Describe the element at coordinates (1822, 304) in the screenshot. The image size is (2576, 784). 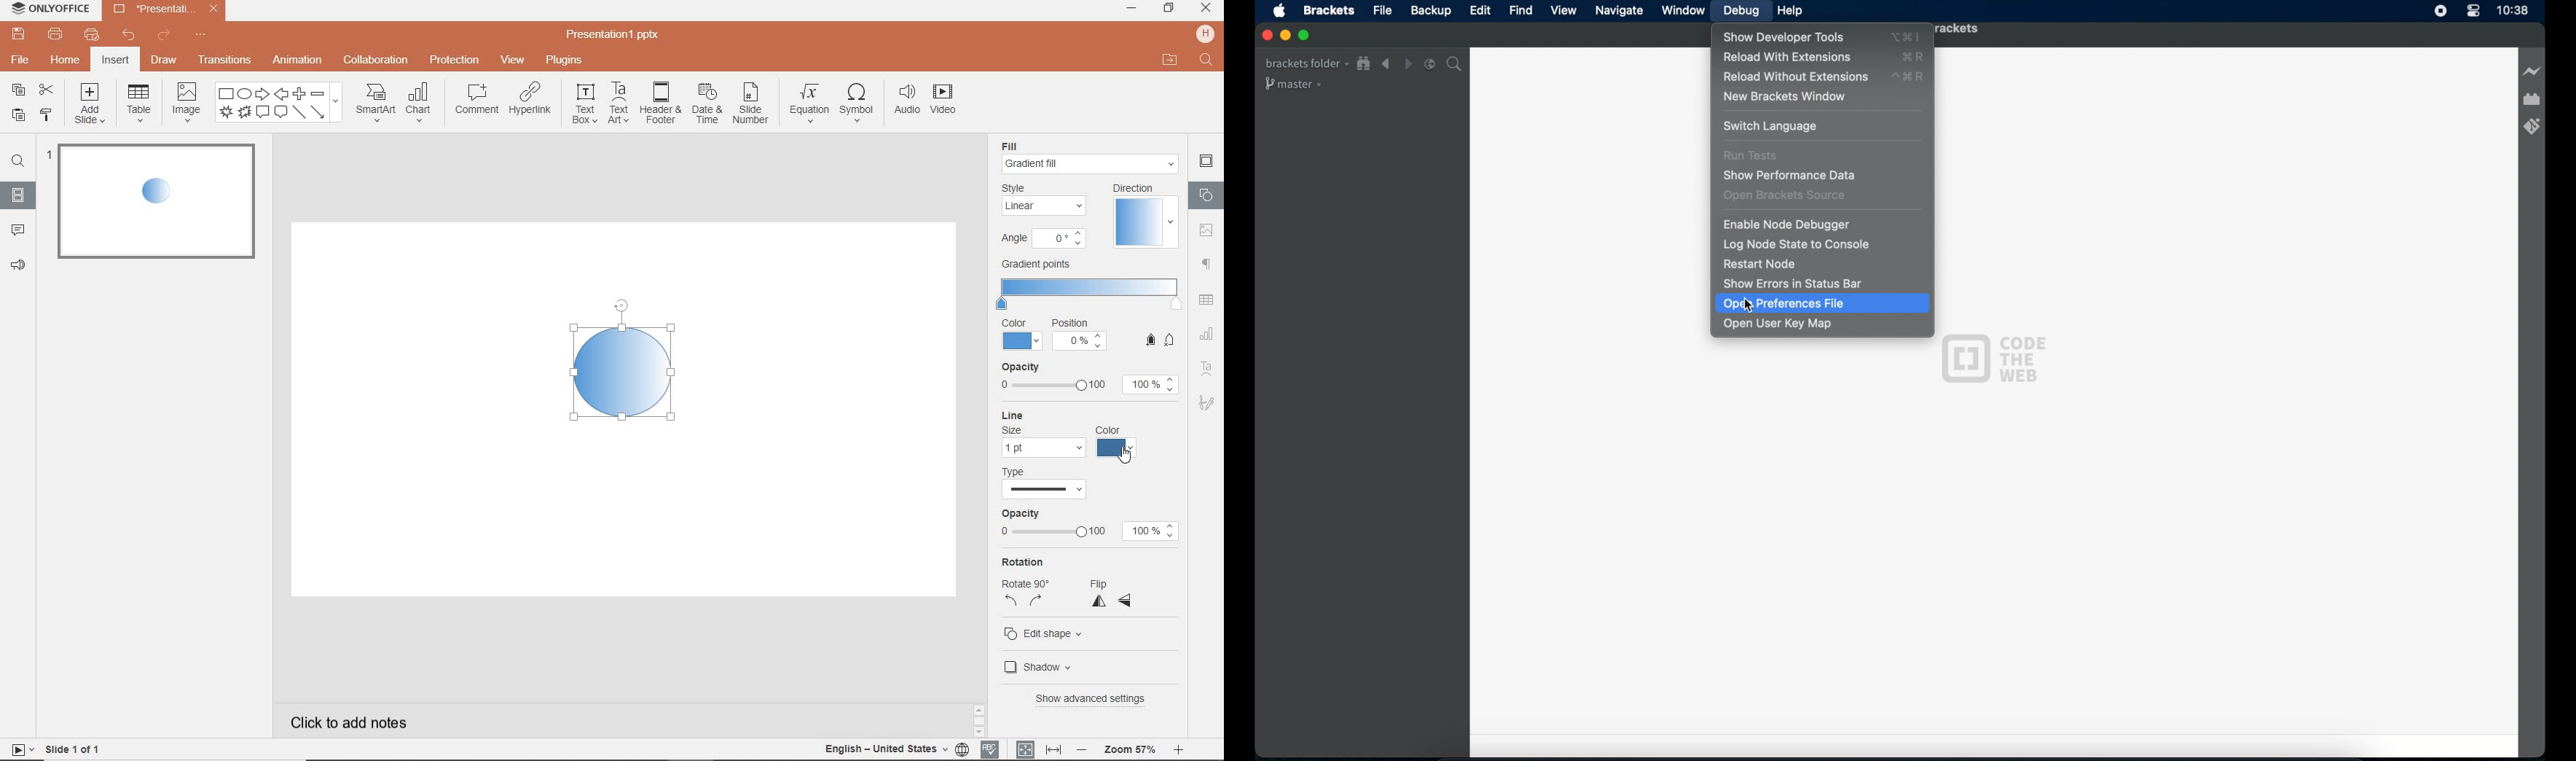
I see `open  preferences file` at that location.